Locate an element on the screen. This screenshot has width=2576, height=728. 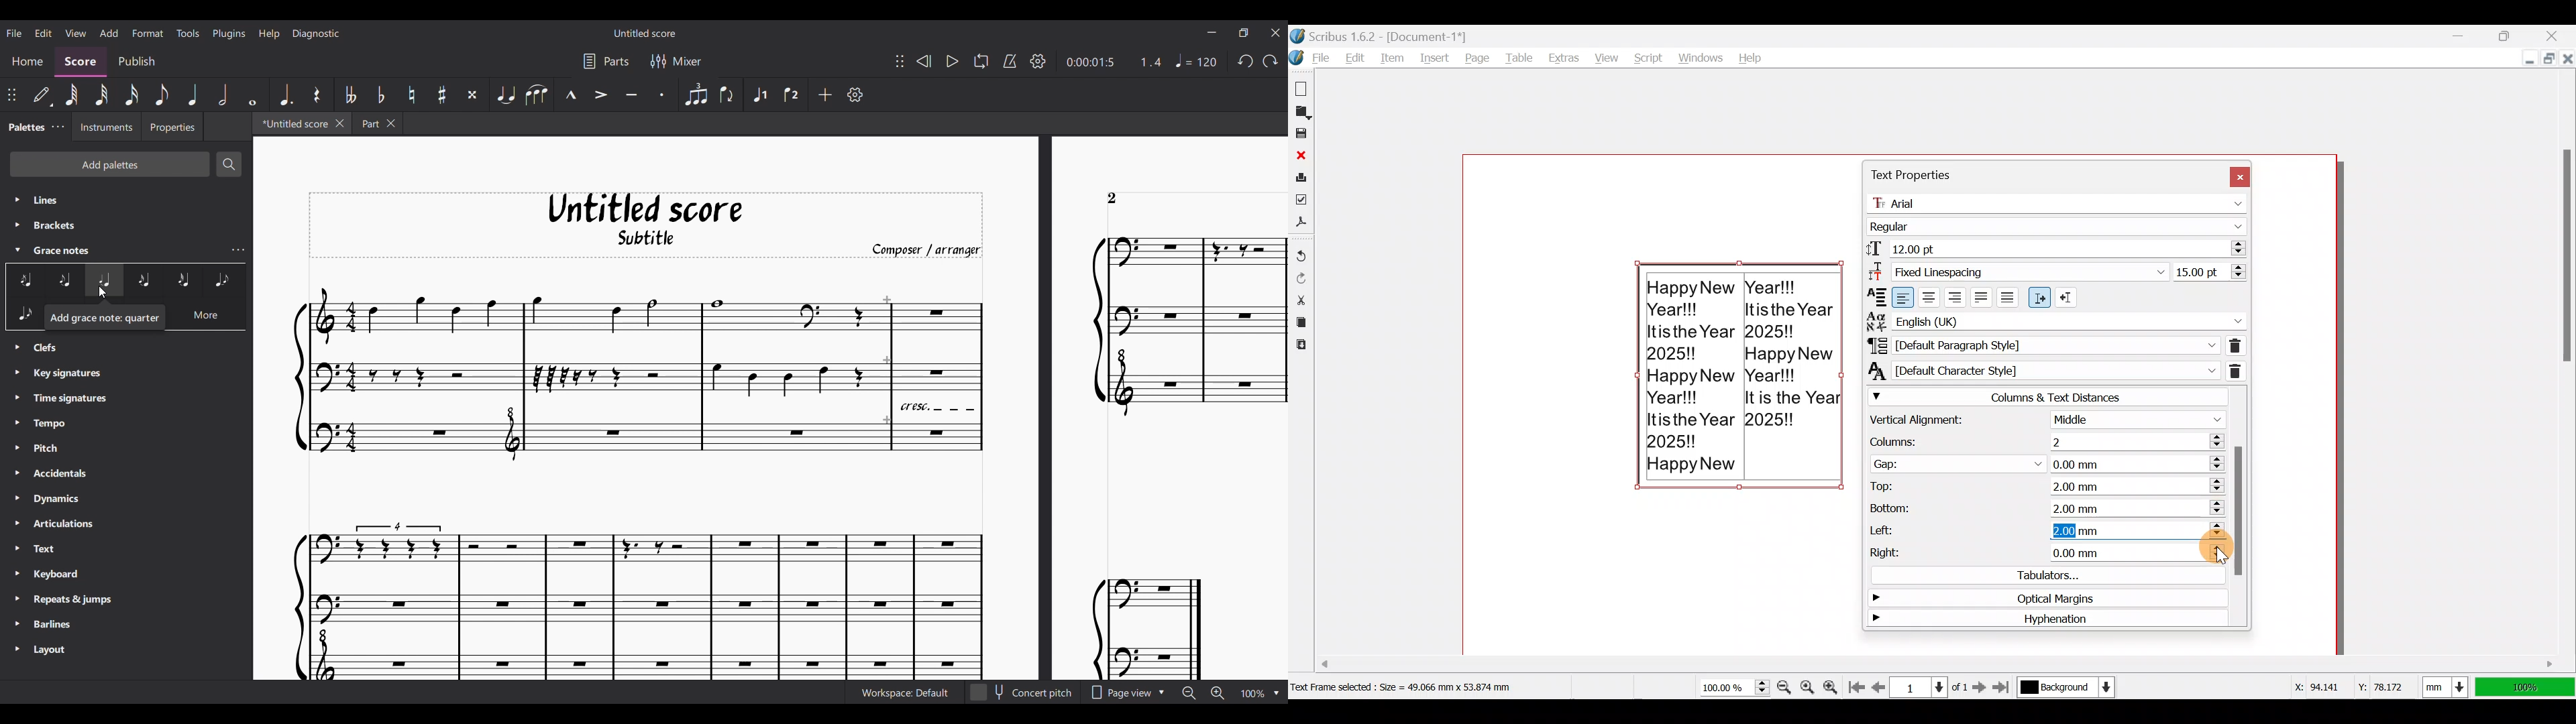
New is located at coordinates (1303, 88).